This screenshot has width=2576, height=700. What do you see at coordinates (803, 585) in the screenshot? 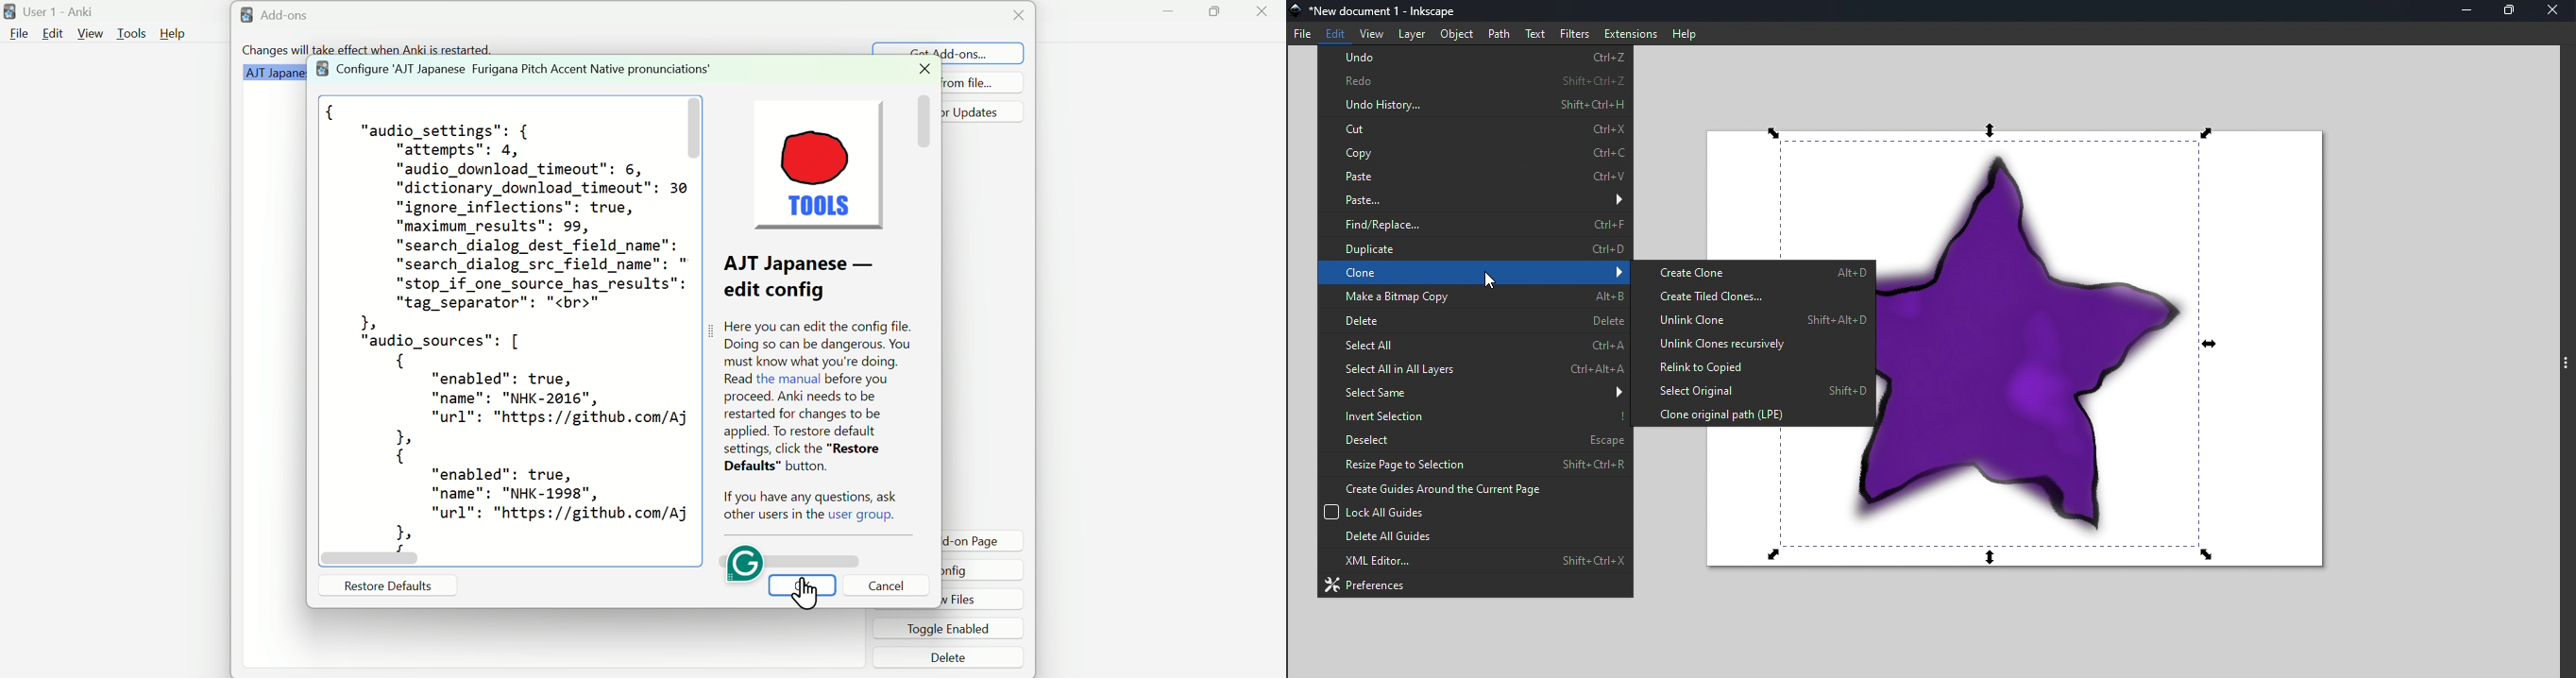
I see `OK` at bounding box center [803, 585].